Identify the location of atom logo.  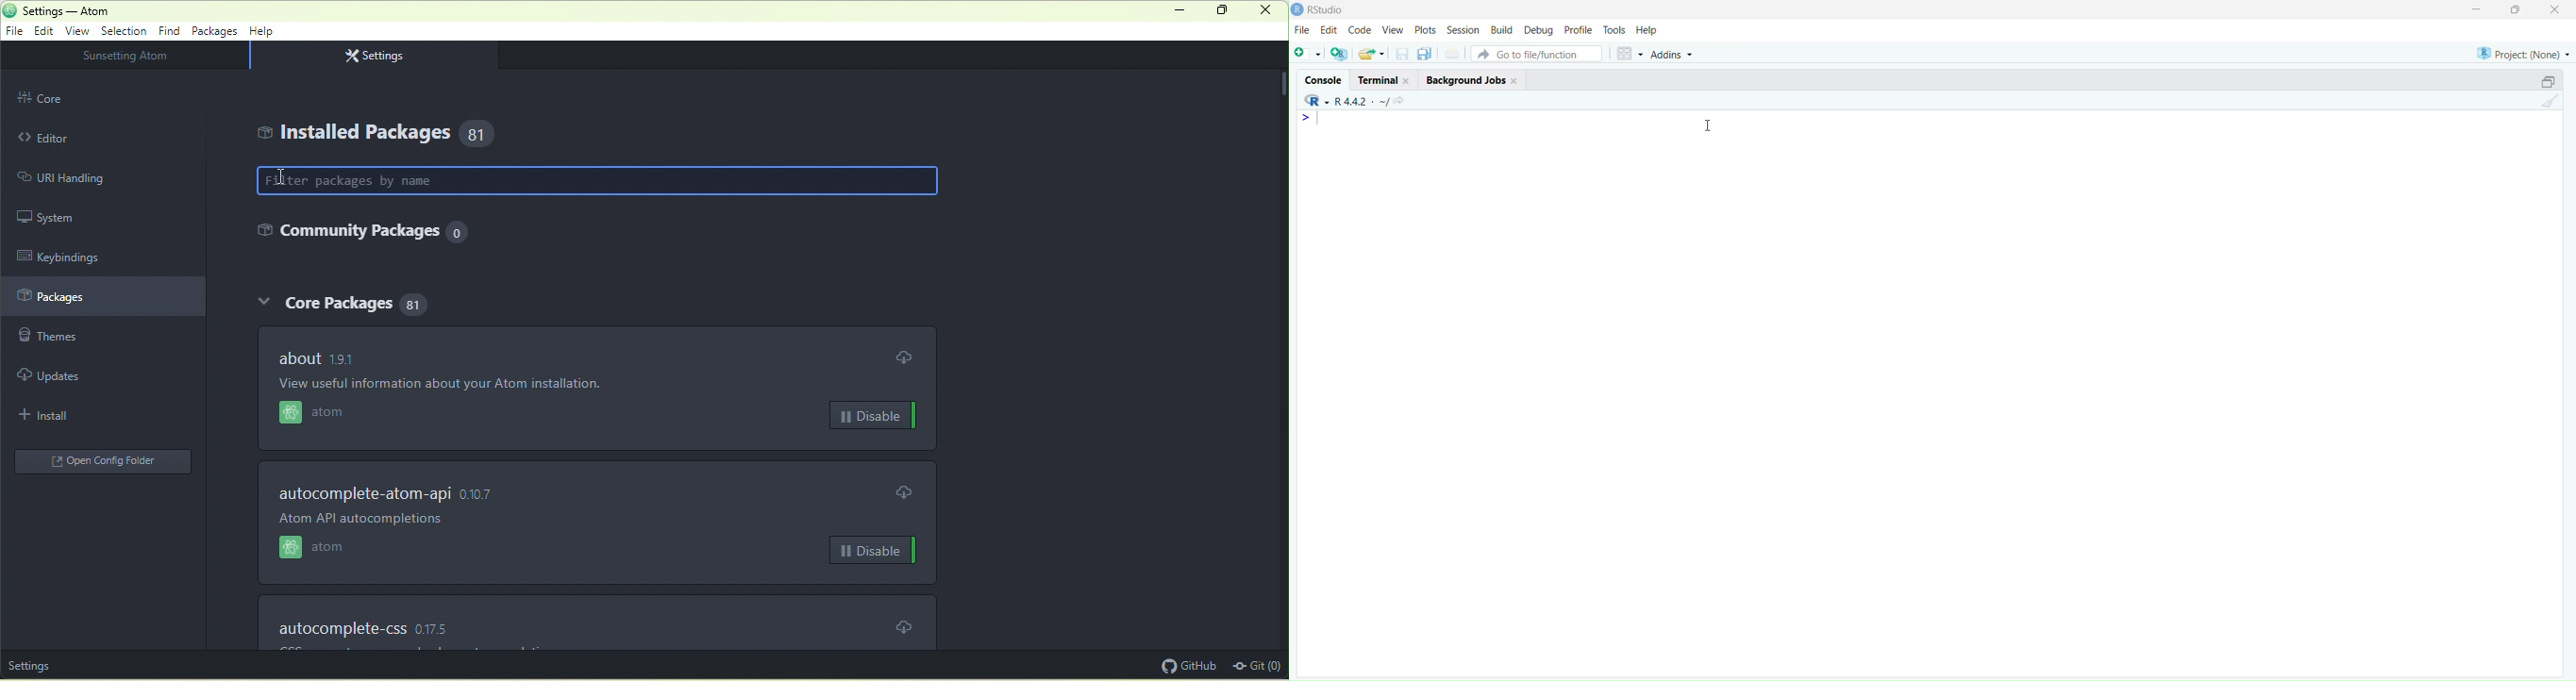
(284, 549).